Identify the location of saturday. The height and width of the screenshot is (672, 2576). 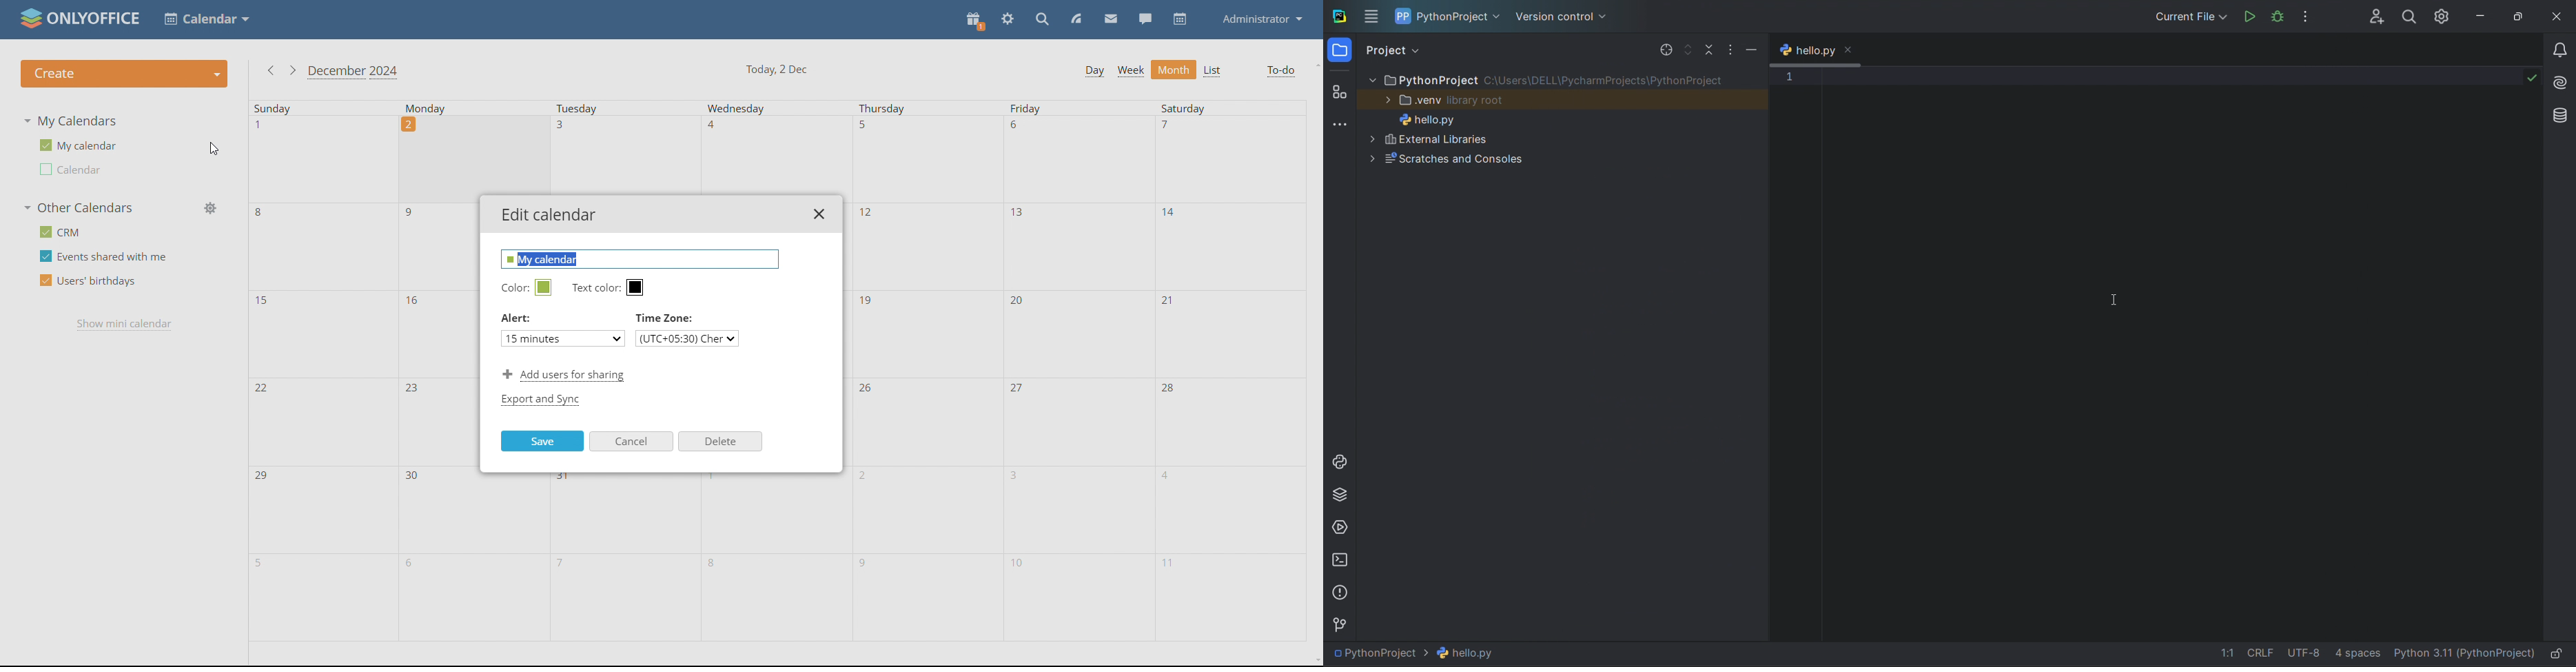
(1231, 379).